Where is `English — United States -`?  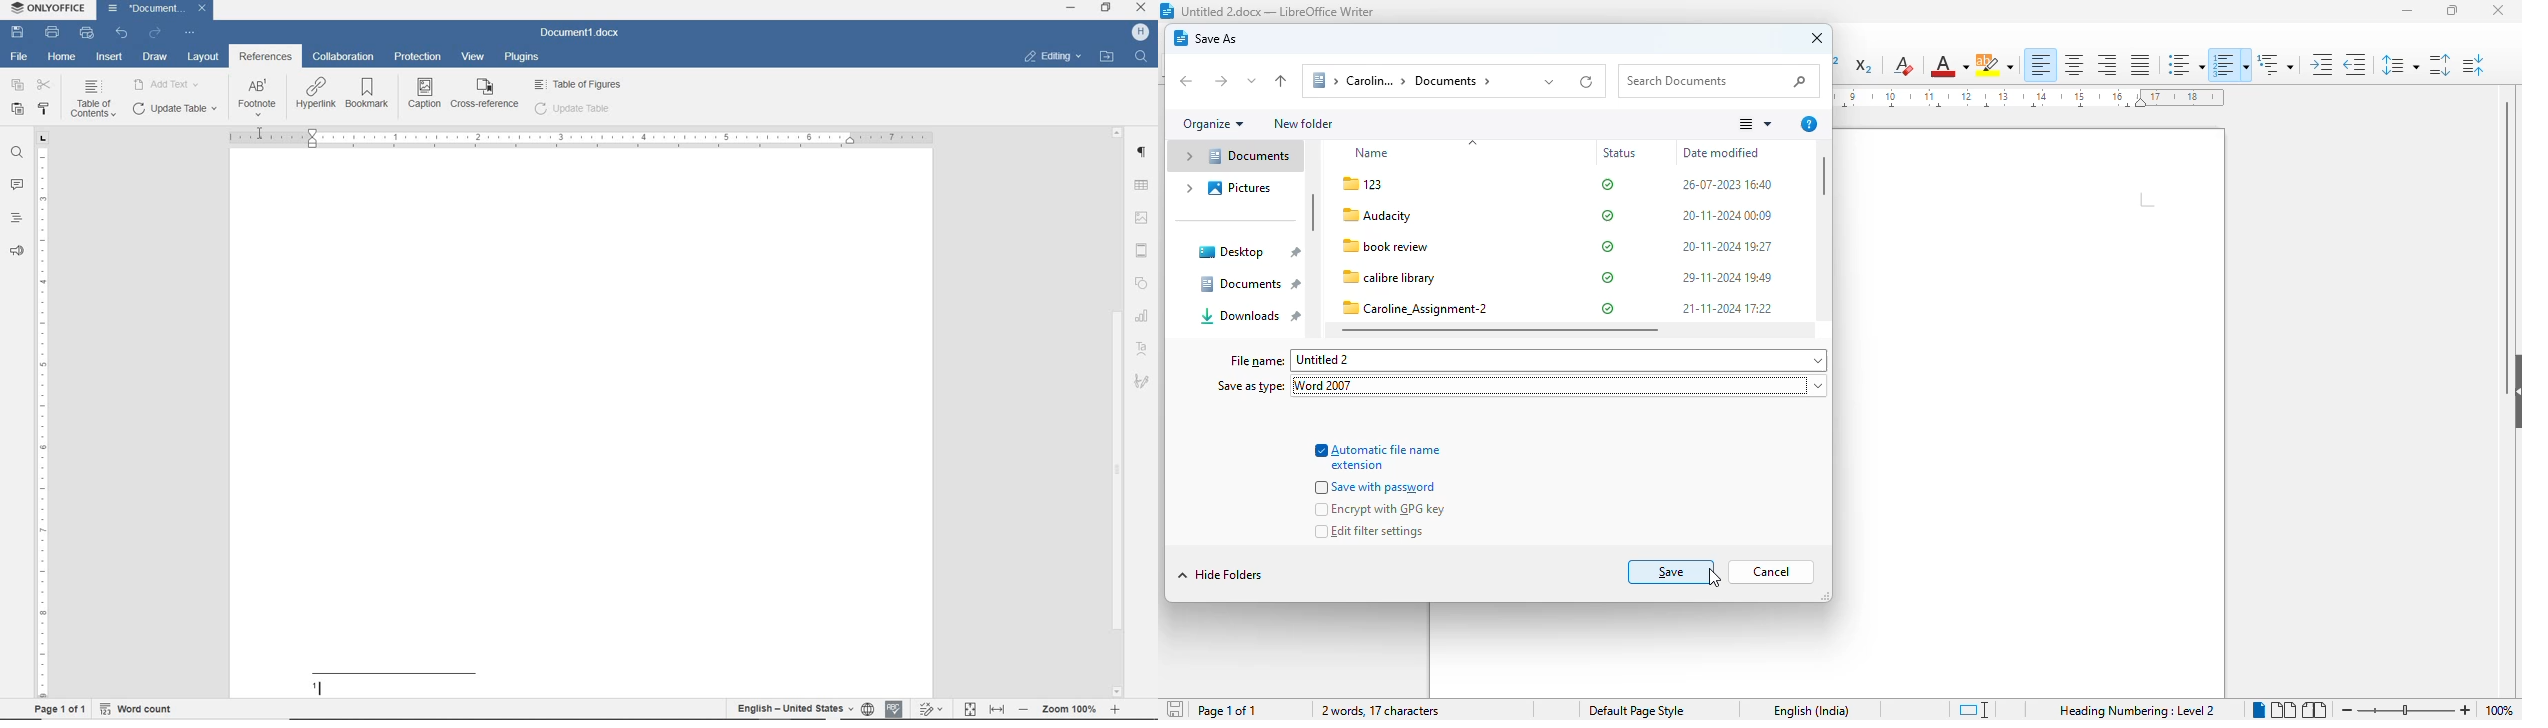 English — United States - is located at coordinates (793, 708).